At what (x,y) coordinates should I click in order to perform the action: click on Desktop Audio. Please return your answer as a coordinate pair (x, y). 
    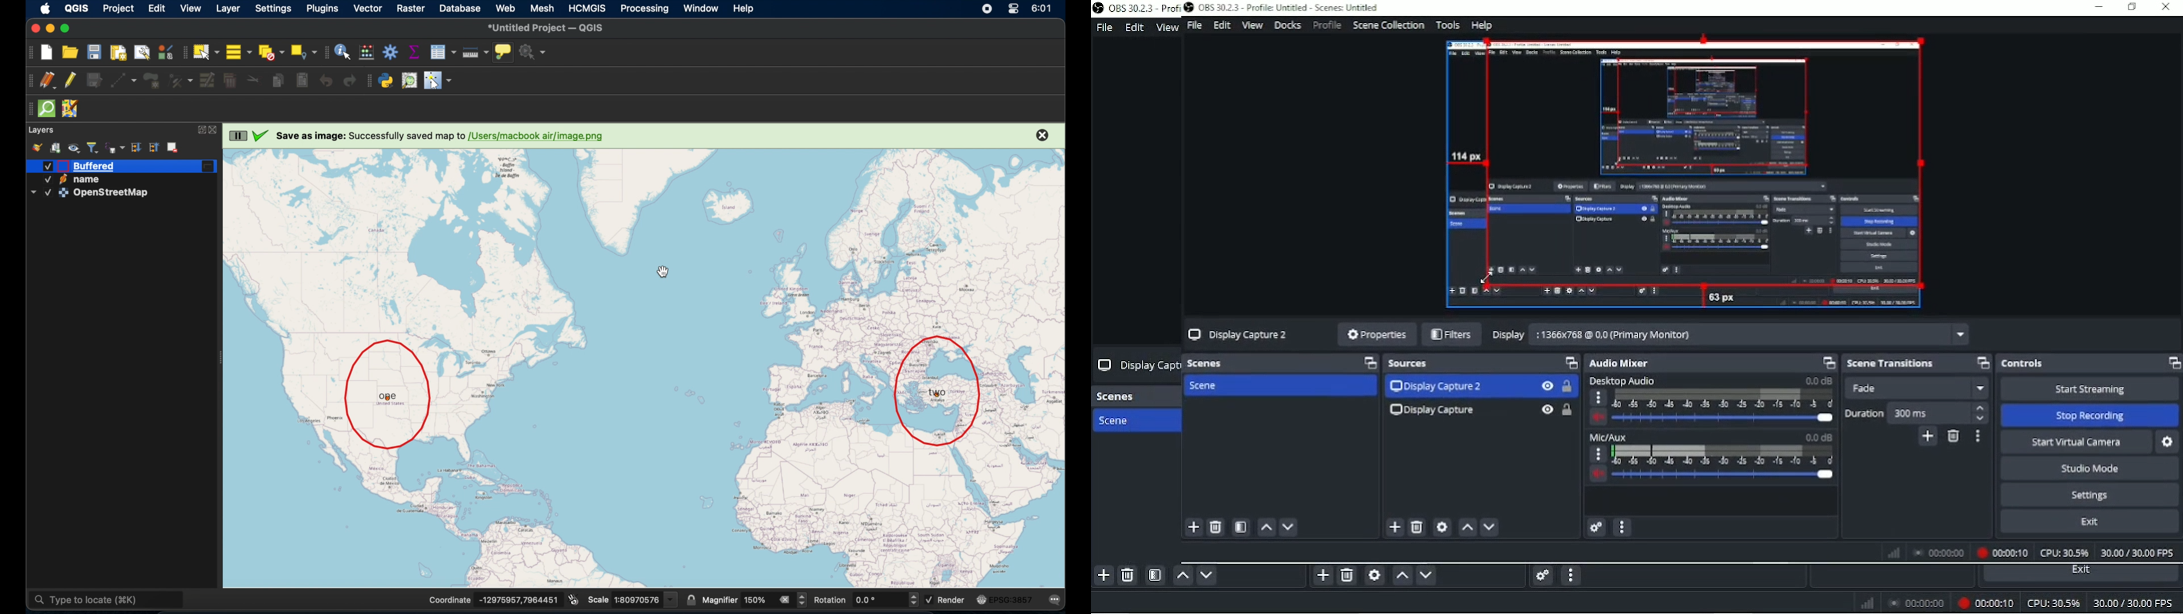
    Looking at the image, I should click on (1627, 382).